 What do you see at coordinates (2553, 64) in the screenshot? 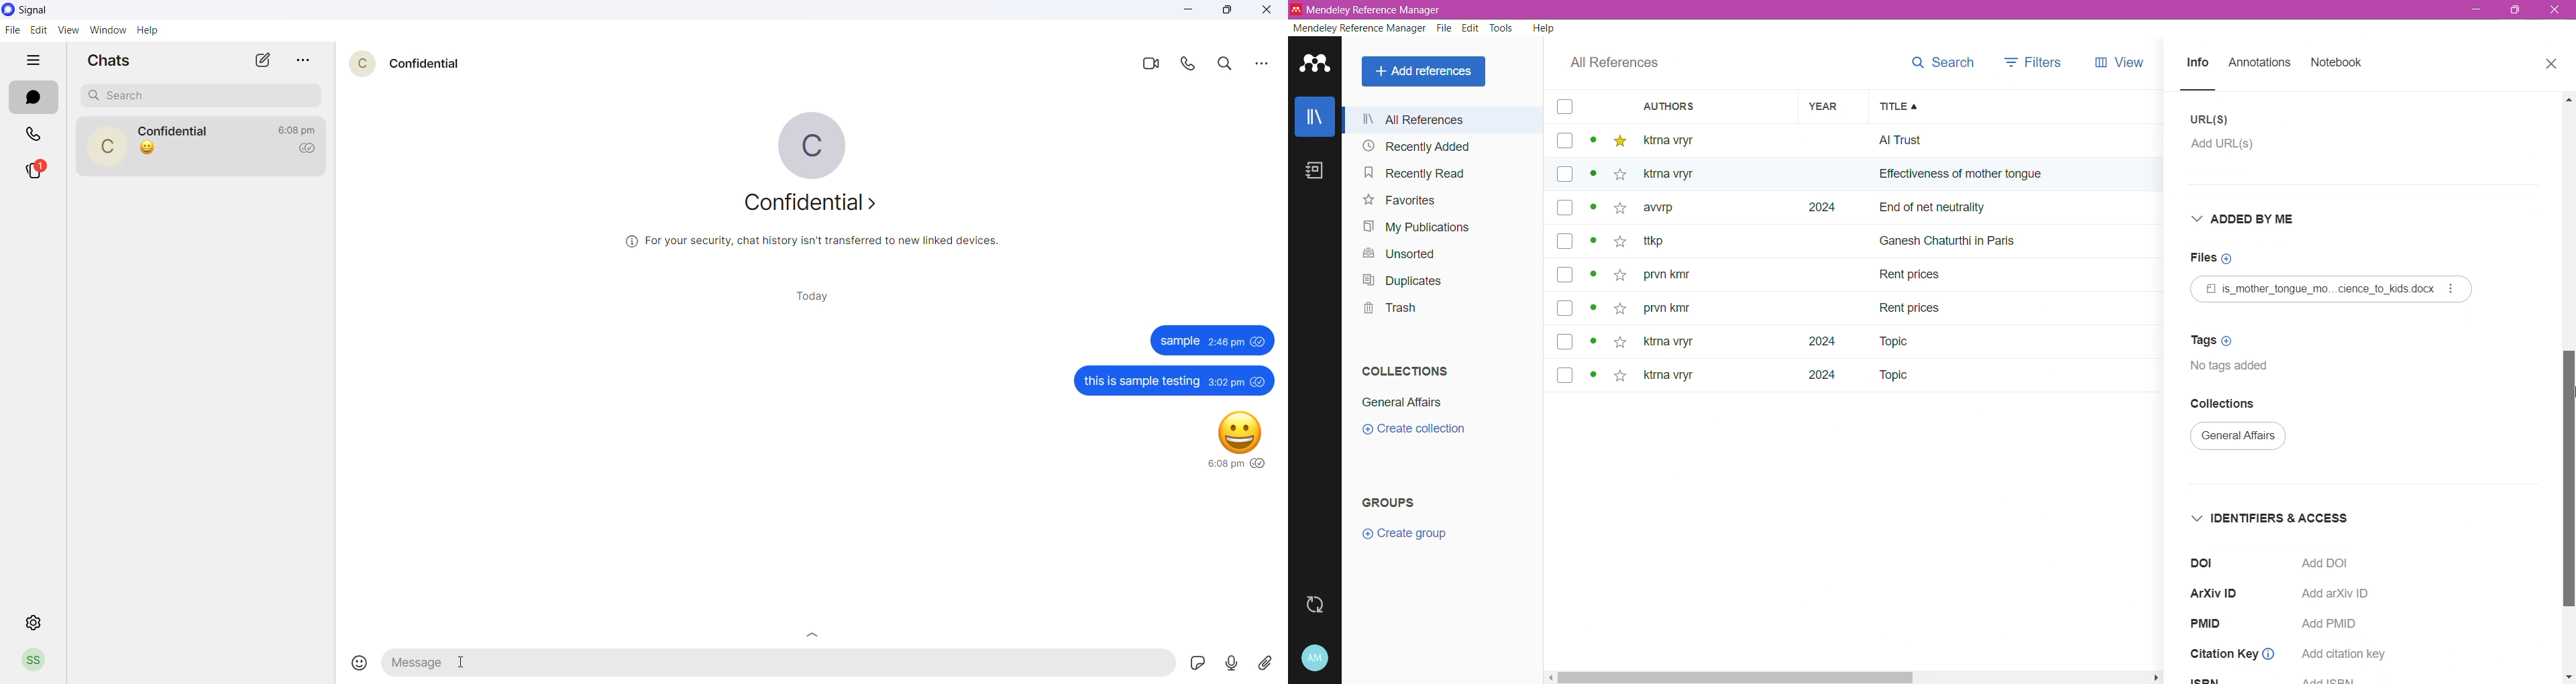
I see `Close Tab` at bounding box center [2553, 64].